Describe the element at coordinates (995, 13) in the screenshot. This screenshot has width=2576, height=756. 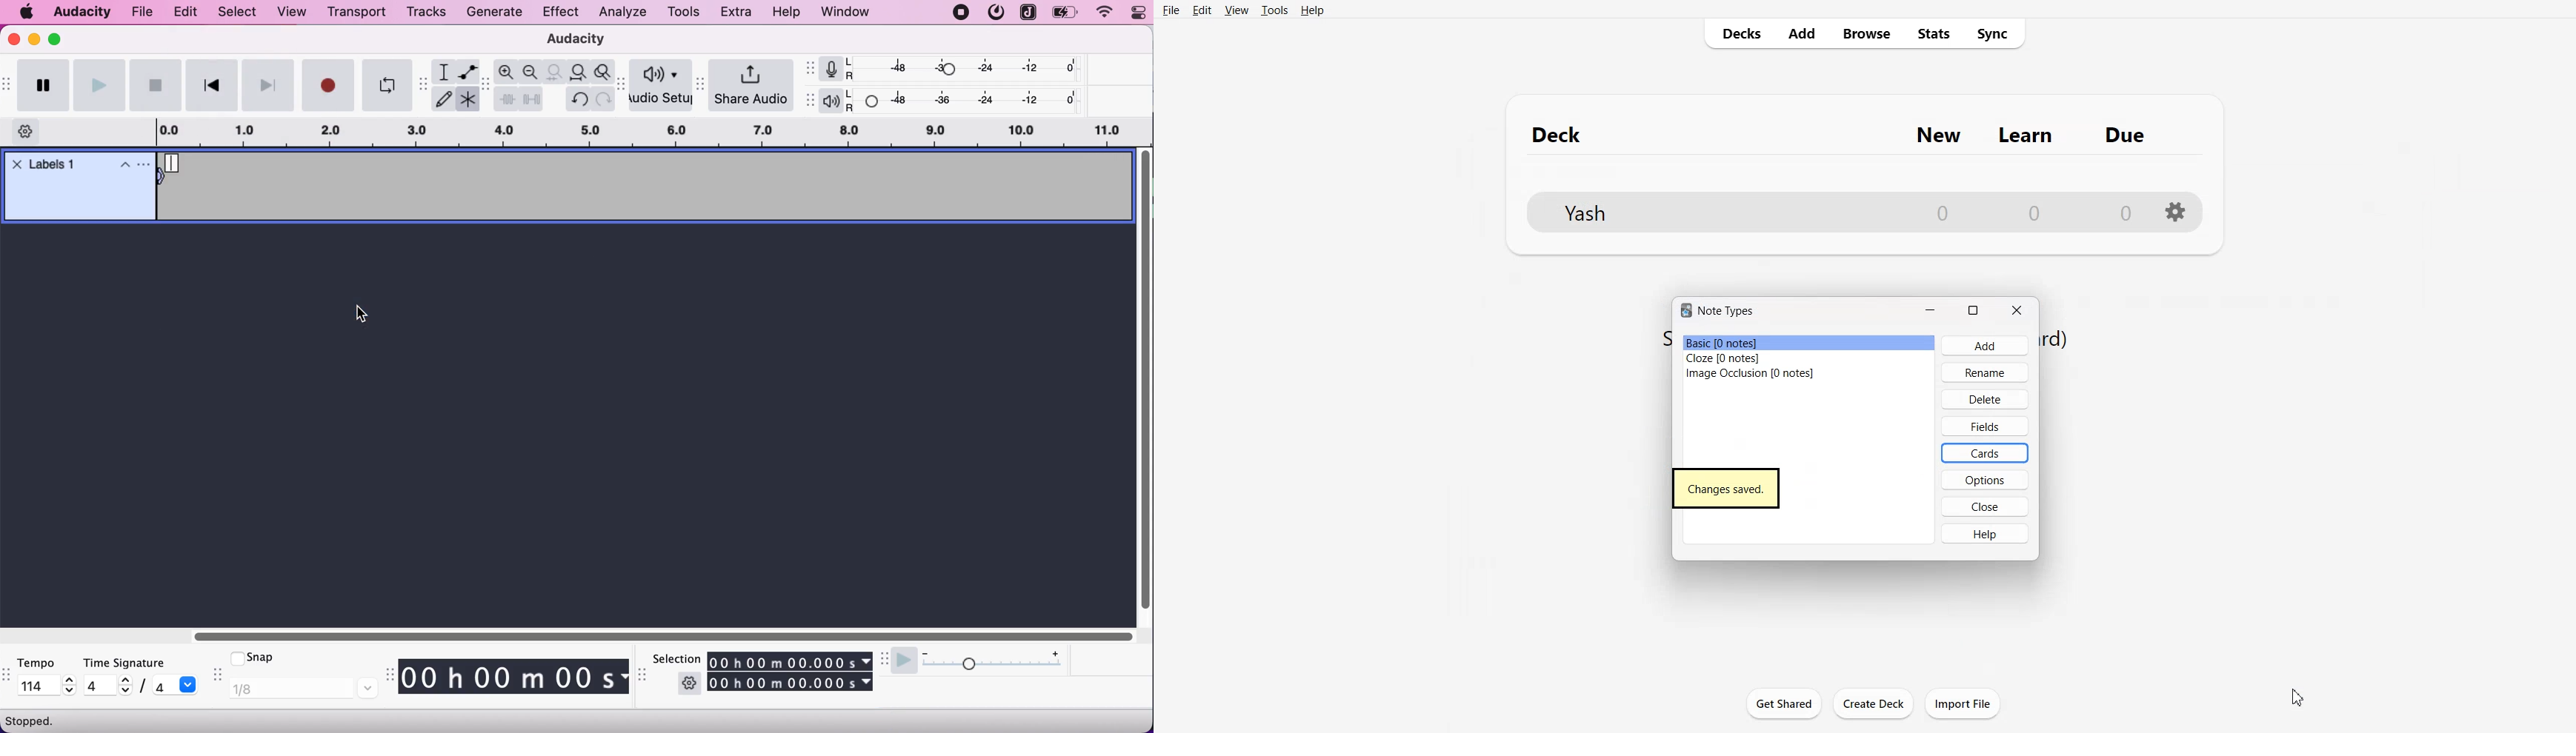
I see `mattermost logo` at that location.